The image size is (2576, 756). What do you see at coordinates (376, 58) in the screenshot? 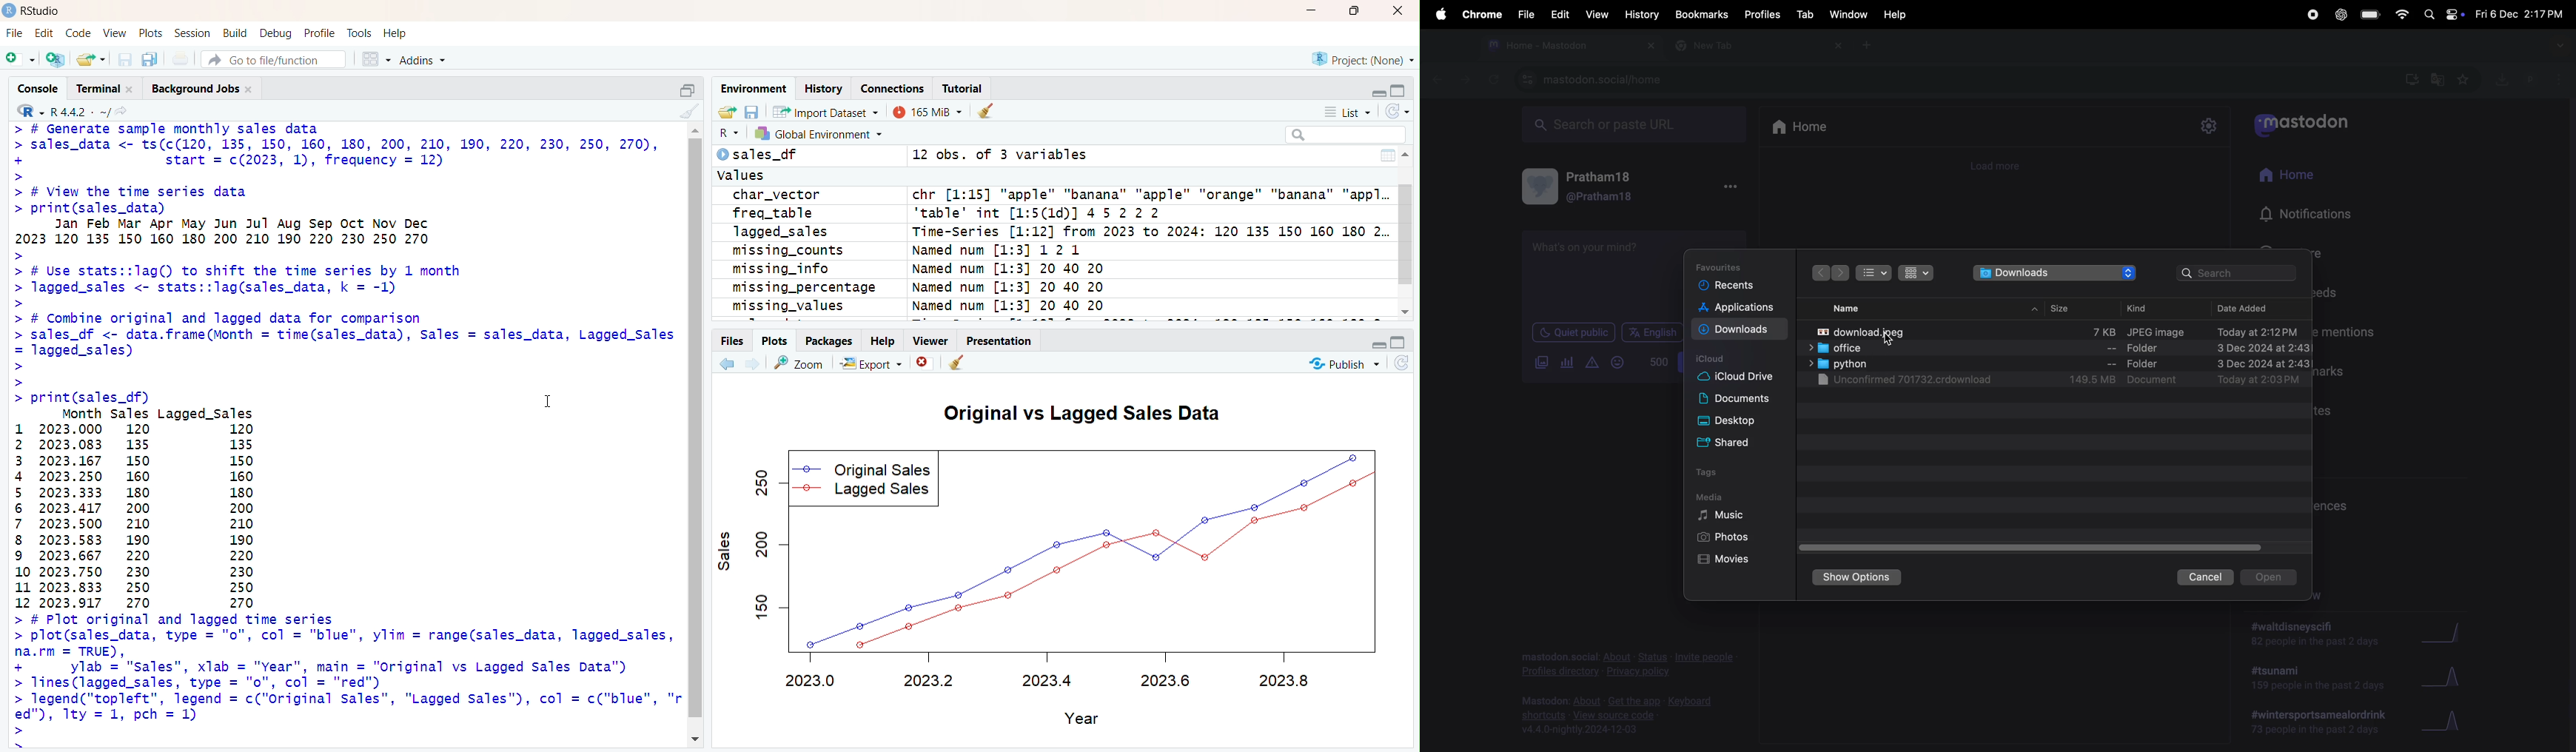
I see `workspace panes` at bounding box center [376, 58].